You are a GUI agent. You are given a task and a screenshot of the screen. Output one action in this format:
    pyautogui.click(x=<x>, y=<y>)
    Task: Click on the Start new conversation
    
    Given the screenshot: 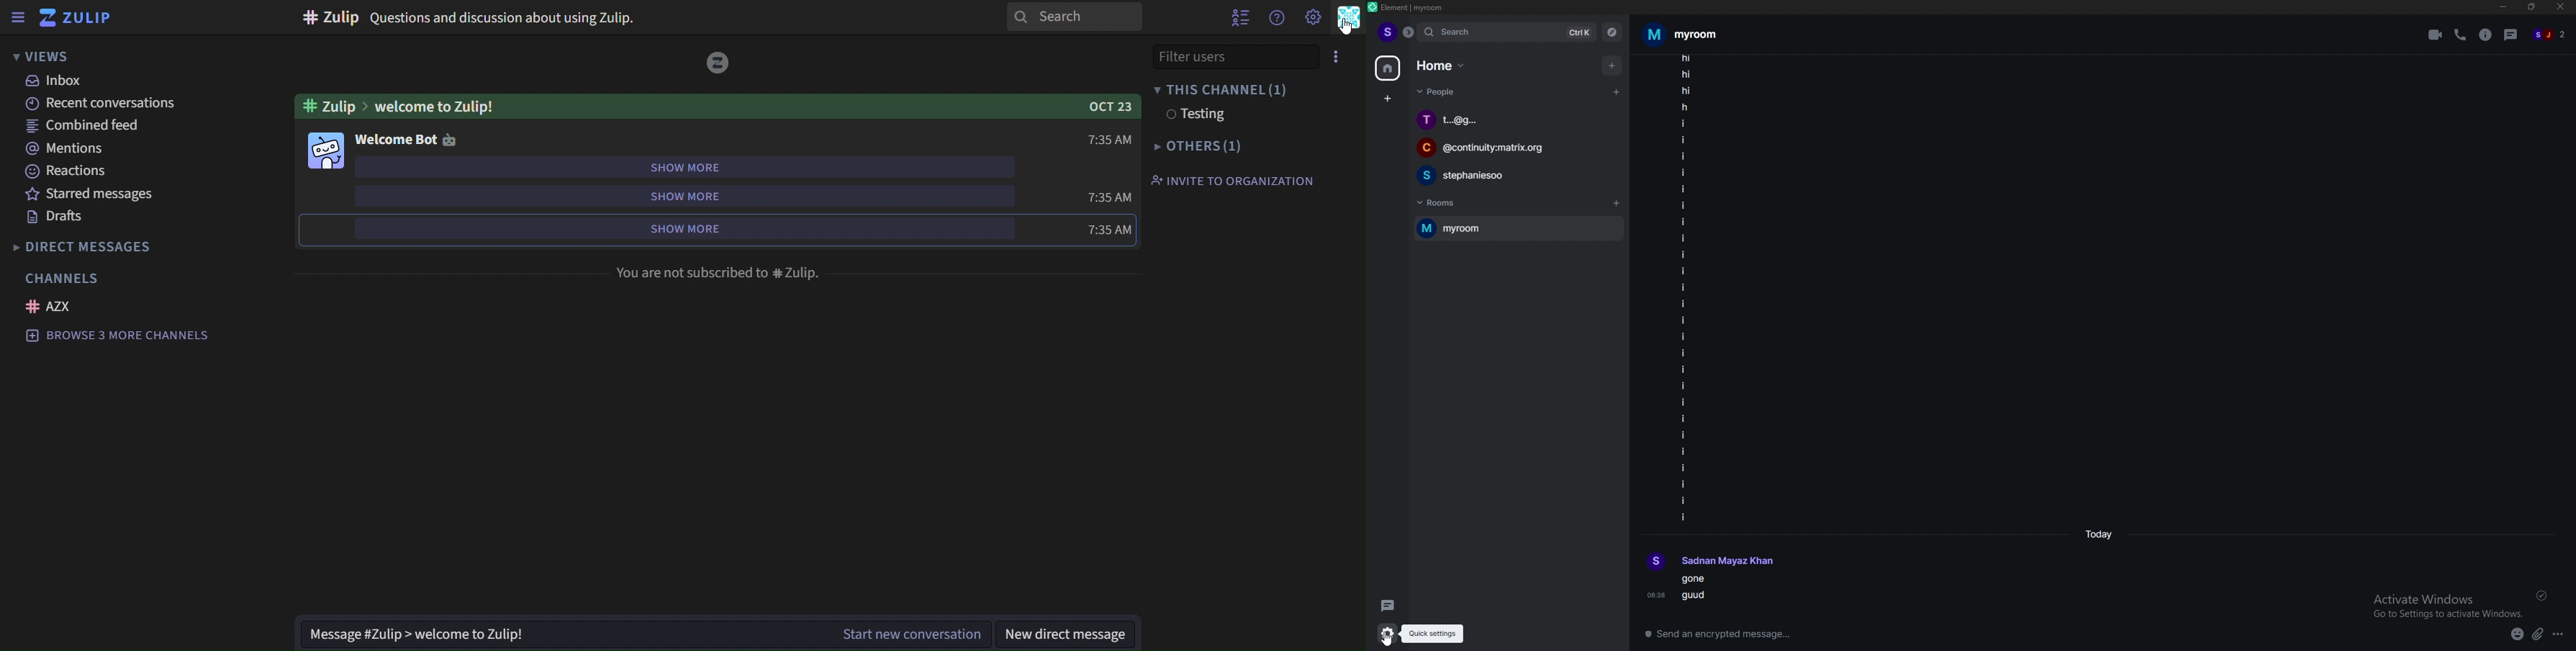 What is the action you would take?
    pyautogui.click(x=908, y=632)
    